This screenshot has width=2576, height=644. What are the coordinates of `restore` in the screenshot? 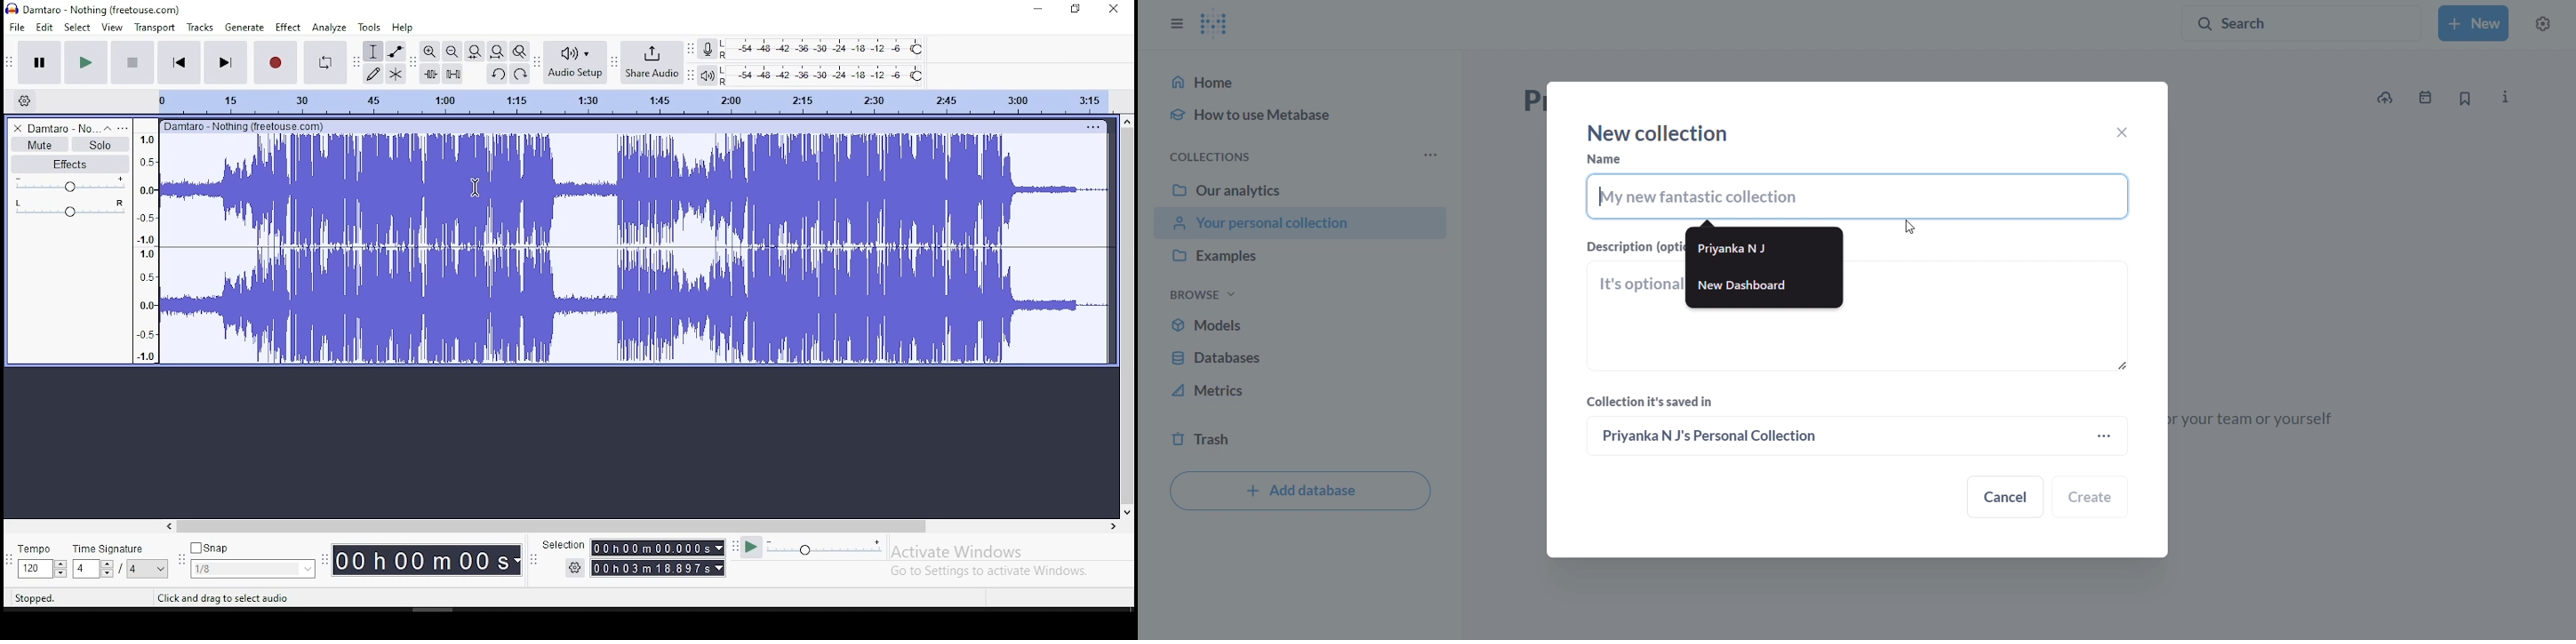 It's located at (1077, 8).